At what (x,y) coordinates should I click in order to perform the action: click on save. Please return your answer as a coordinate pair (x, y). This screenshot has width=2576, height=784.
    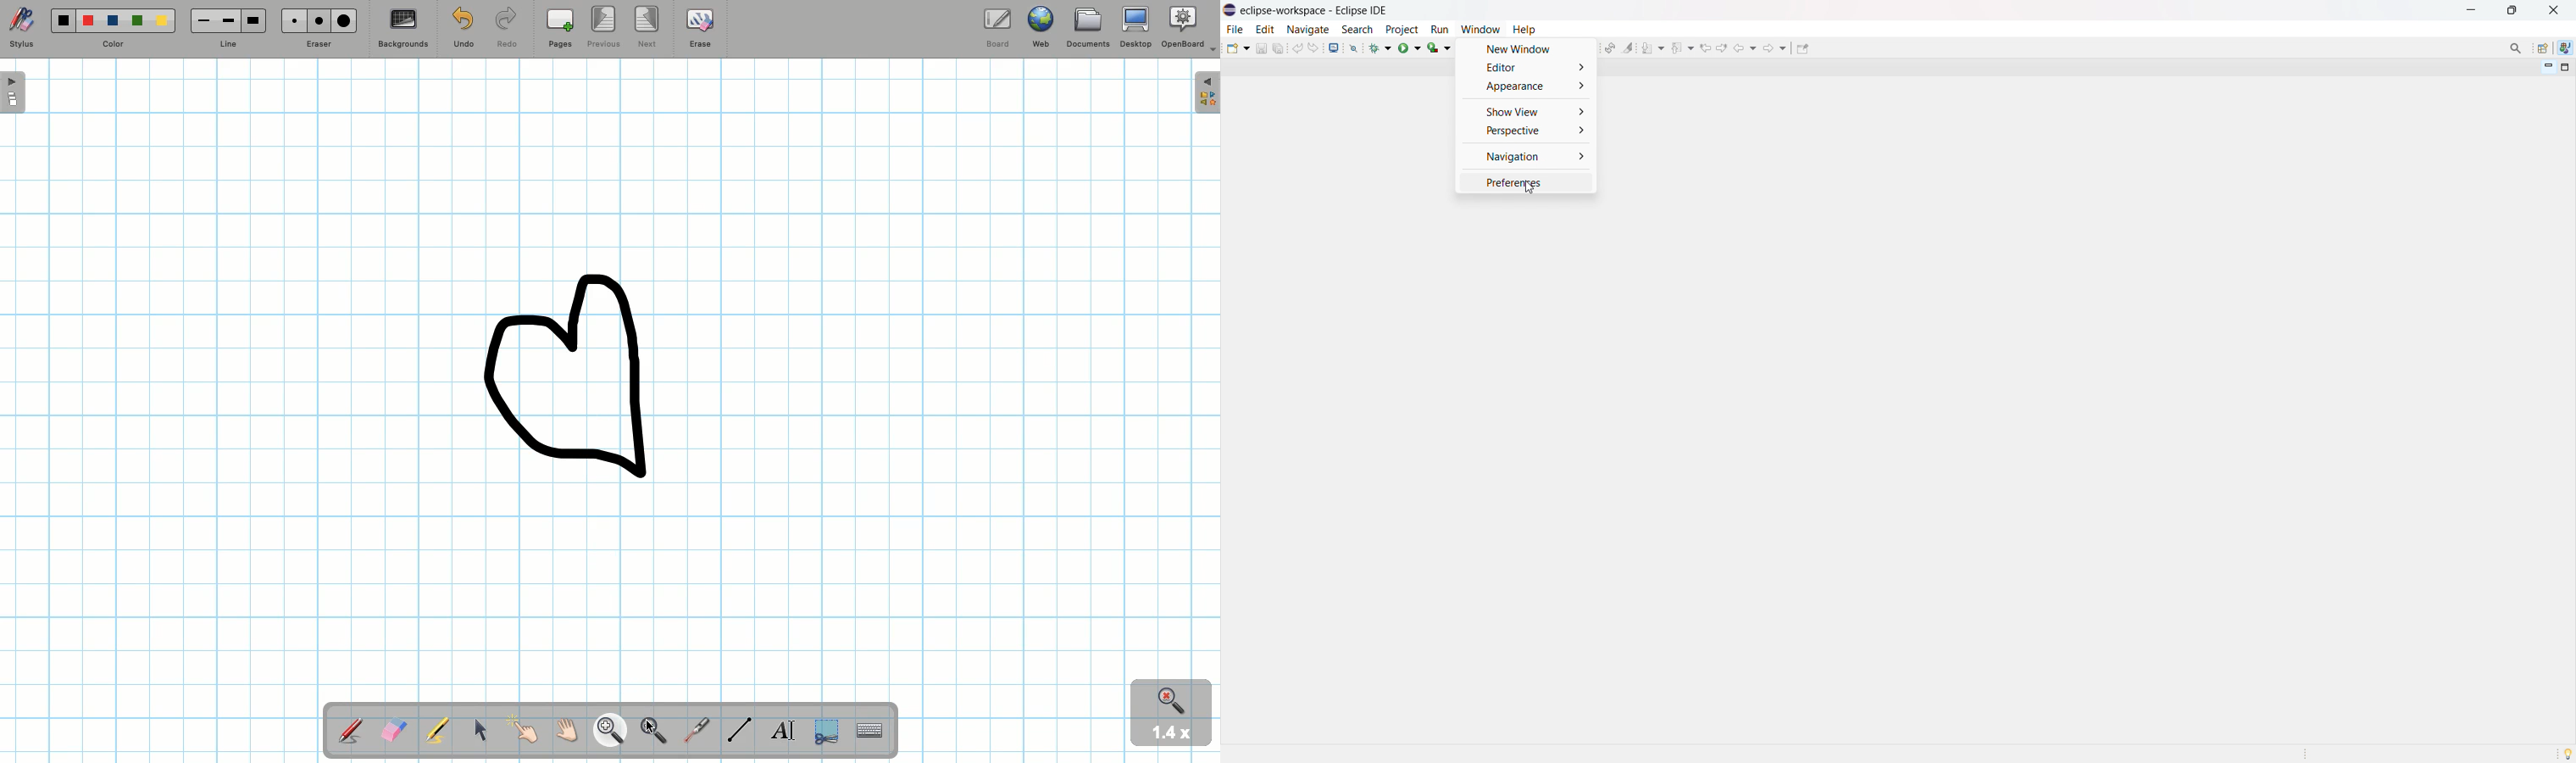
    Looking at the image, I should click on (1261, 48).